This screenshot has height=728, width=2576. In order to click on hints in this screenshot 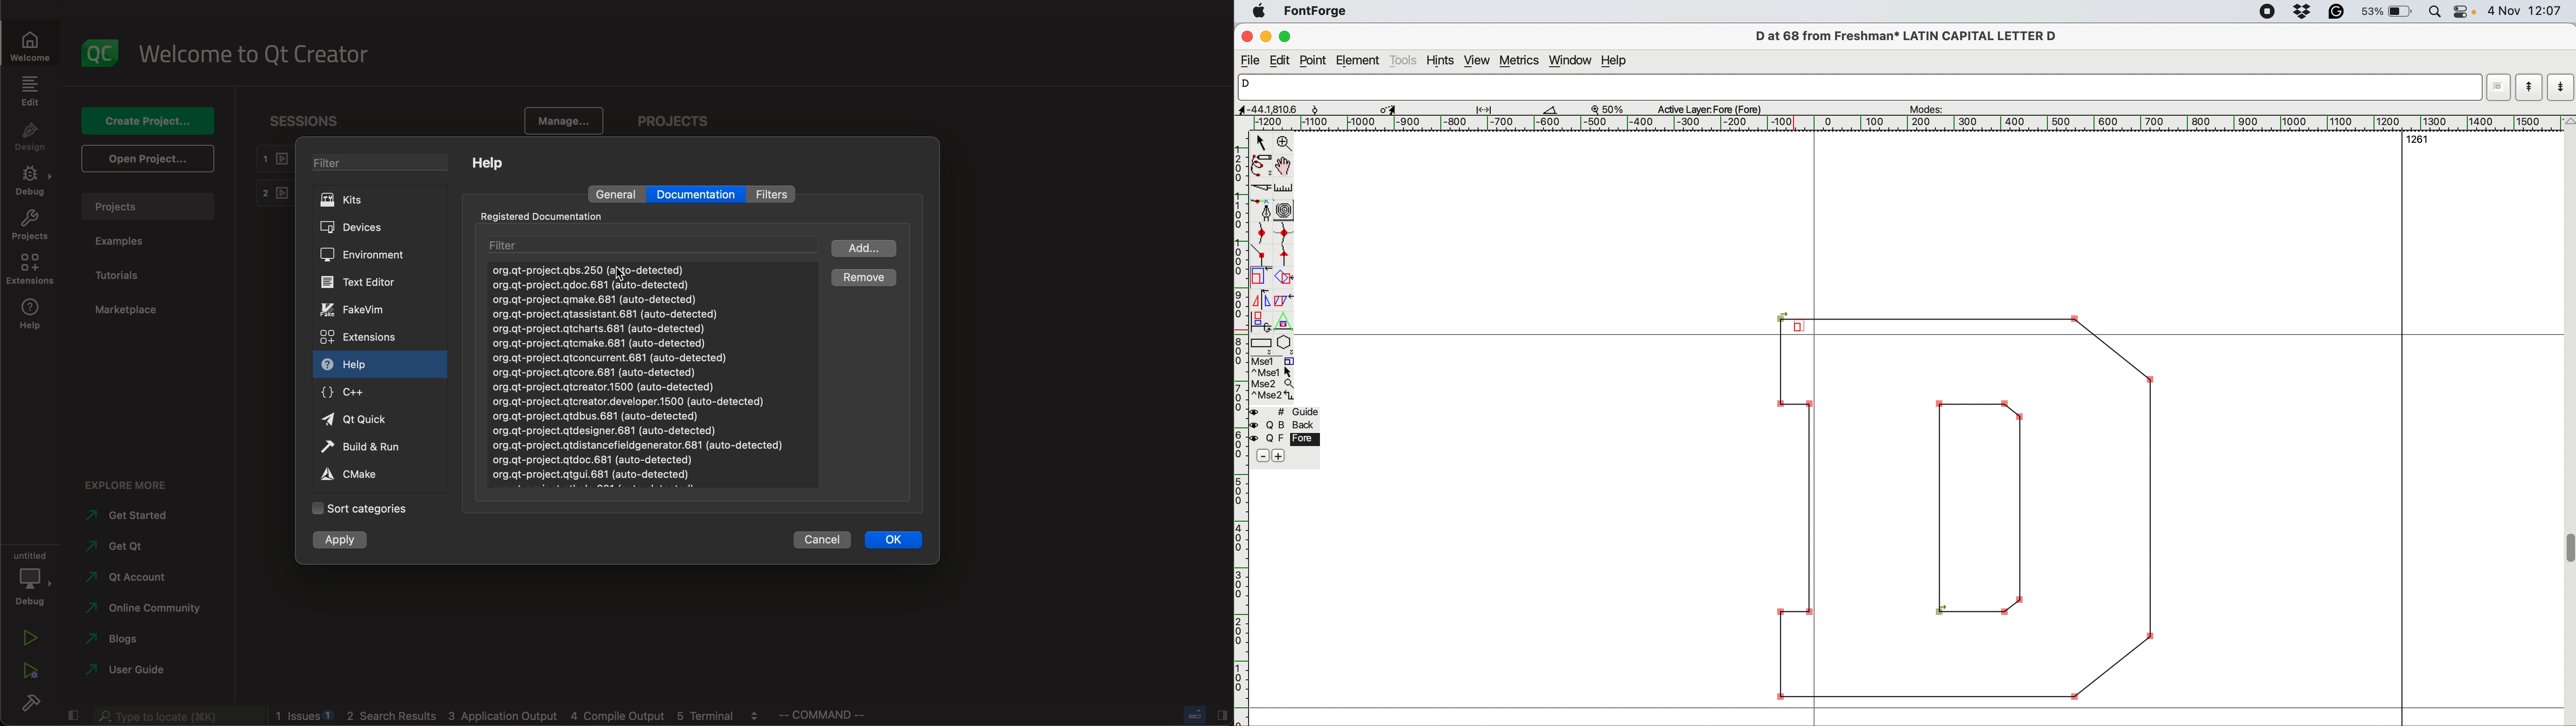, I will do `click(1442, 62)`.